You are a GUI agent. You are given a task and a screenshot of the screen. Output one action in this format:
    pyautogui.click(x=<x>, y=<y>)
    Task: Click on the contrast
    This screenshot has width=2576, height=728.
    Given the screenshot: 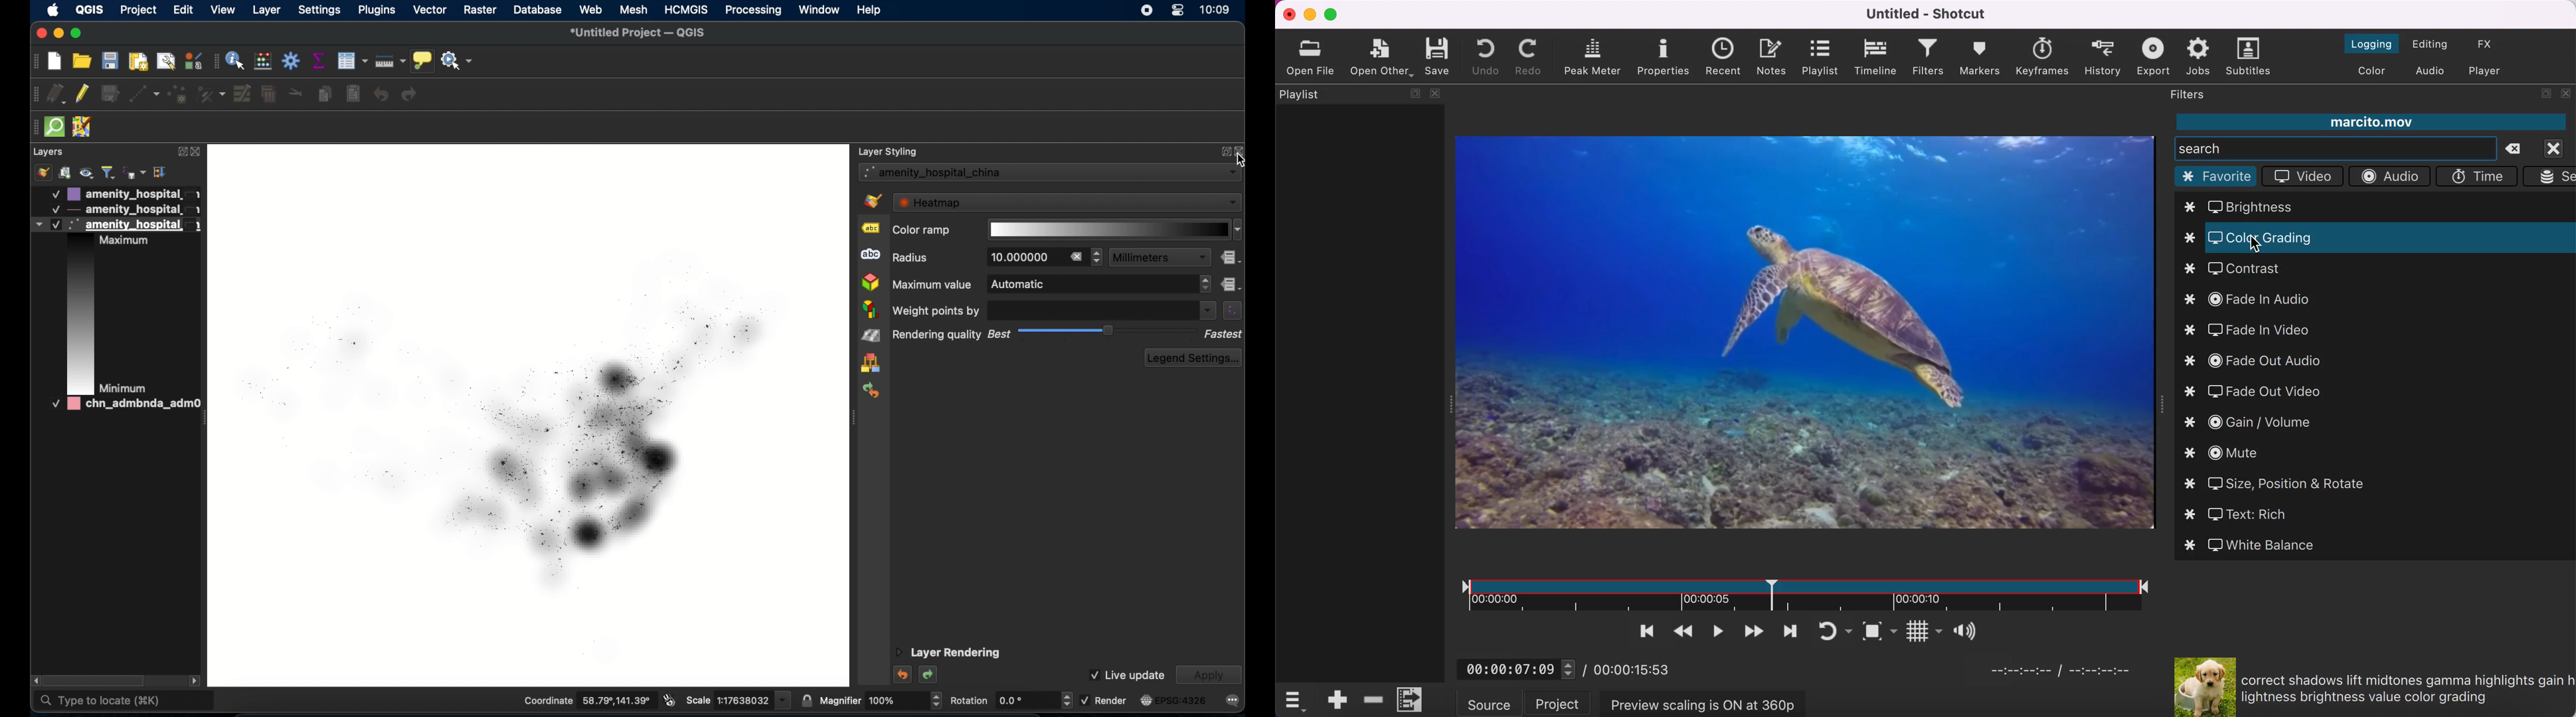 What is the action you would take?
    pyautogui.click(x=2241, y=270)
    